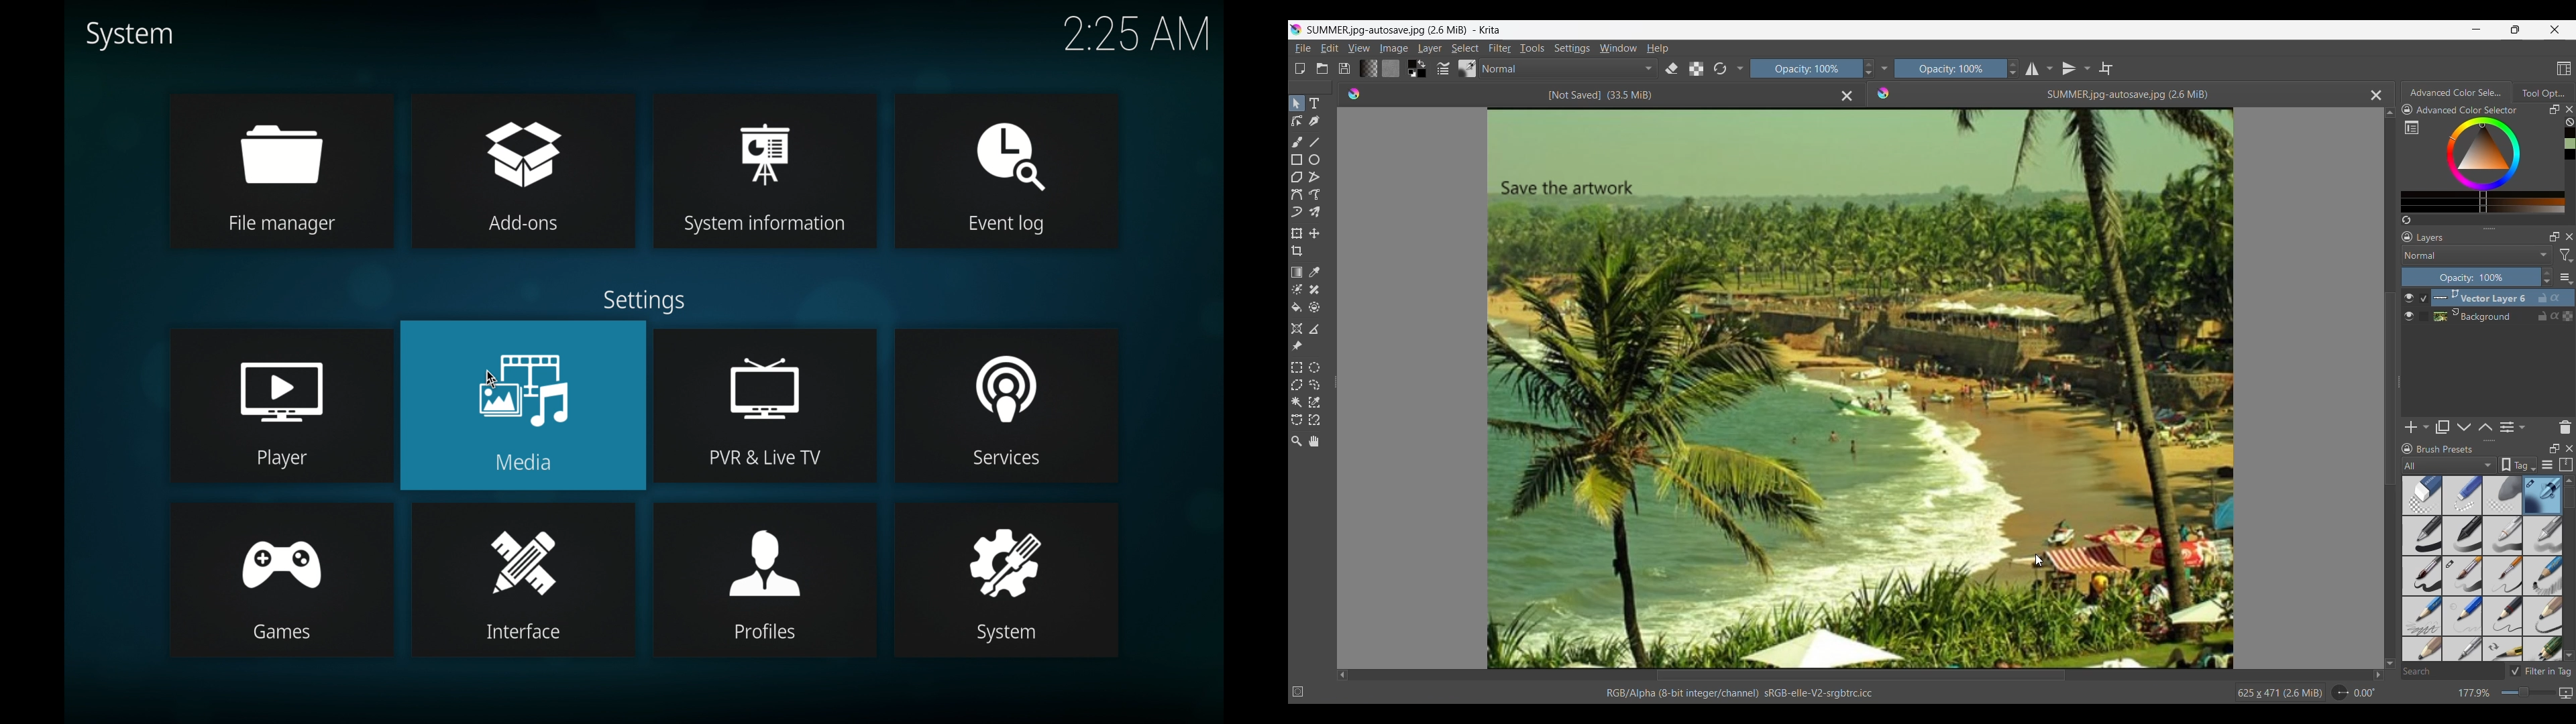 Image resolution: width=2576 pixels, height=728 pixels. Describe the element at coordinates (1006, 144) in the screenshot. I see `event log` at that location.